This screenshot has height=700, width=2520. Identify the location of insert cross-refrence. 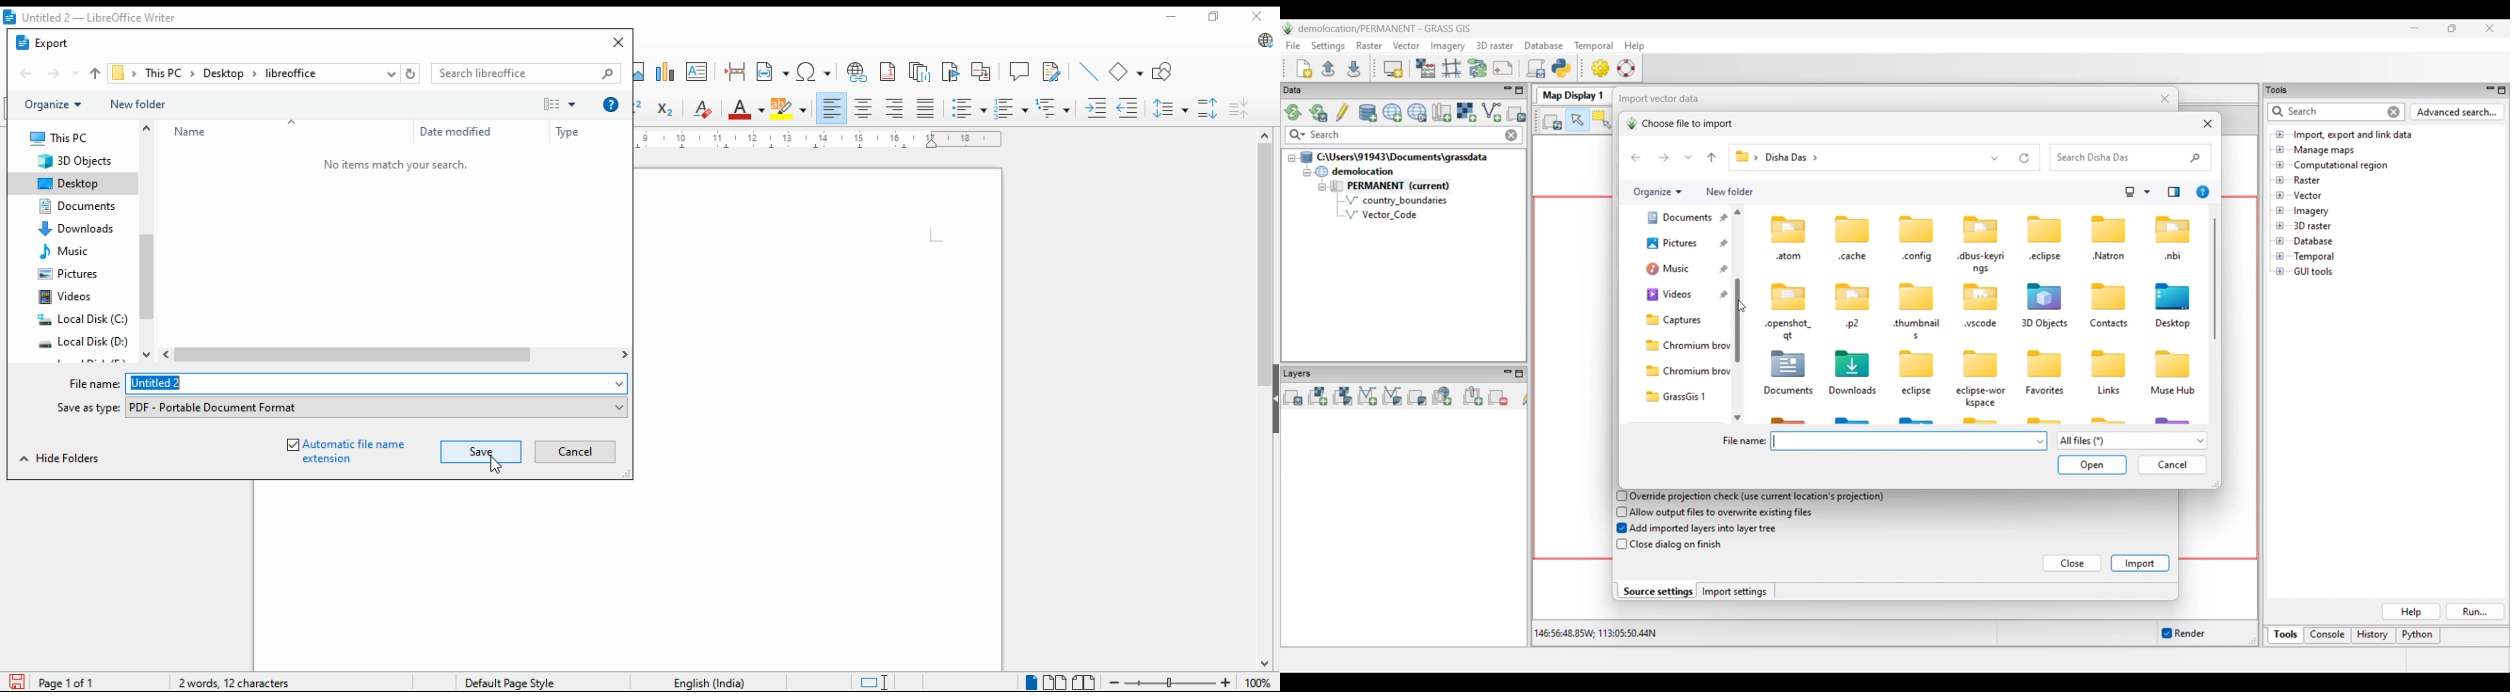
(982, 69).